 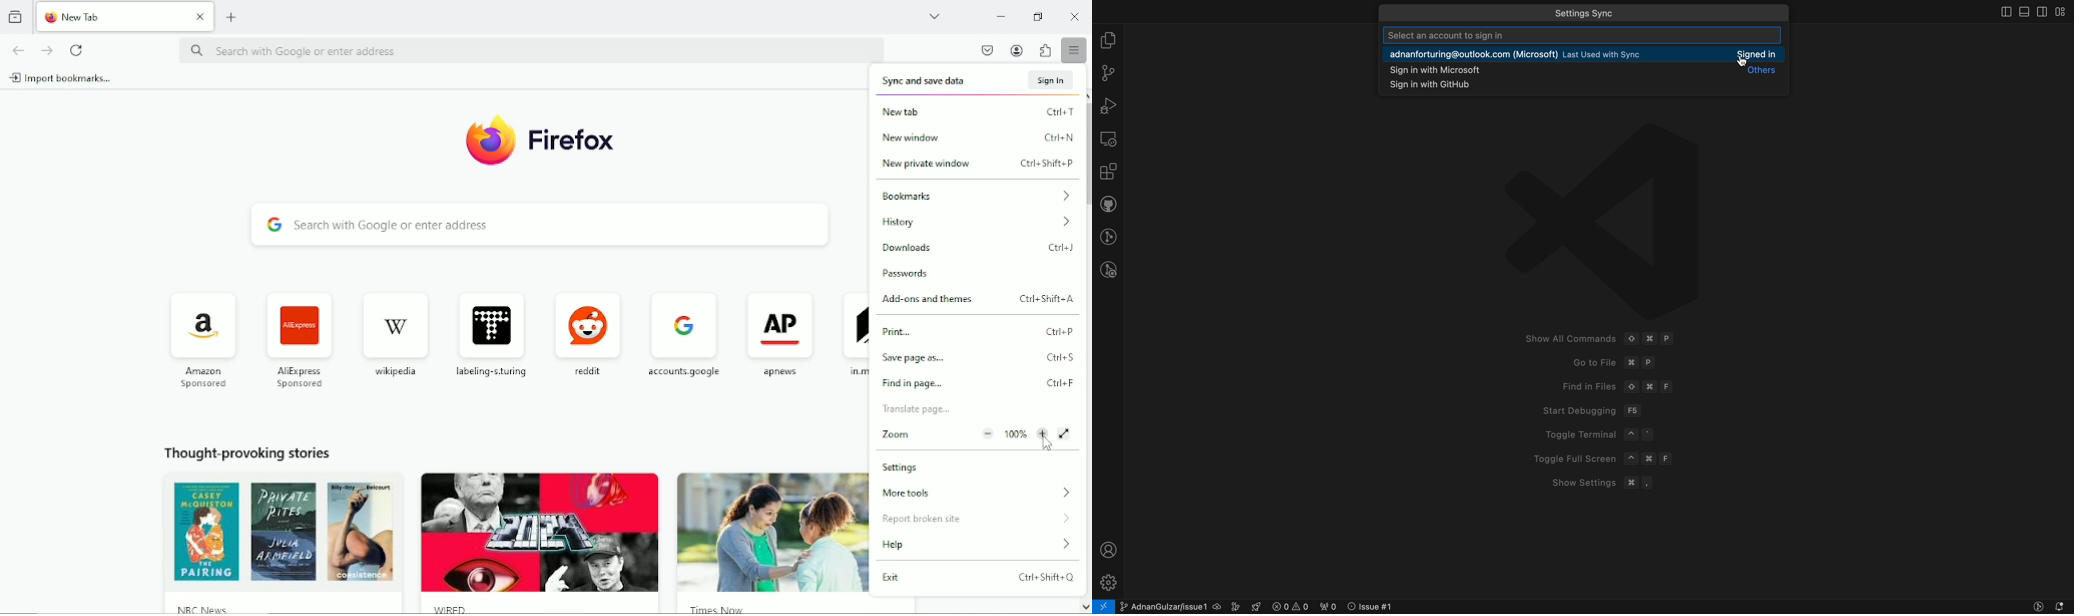 I want to click on github pull request and issues, so click(x=1108, y=204).